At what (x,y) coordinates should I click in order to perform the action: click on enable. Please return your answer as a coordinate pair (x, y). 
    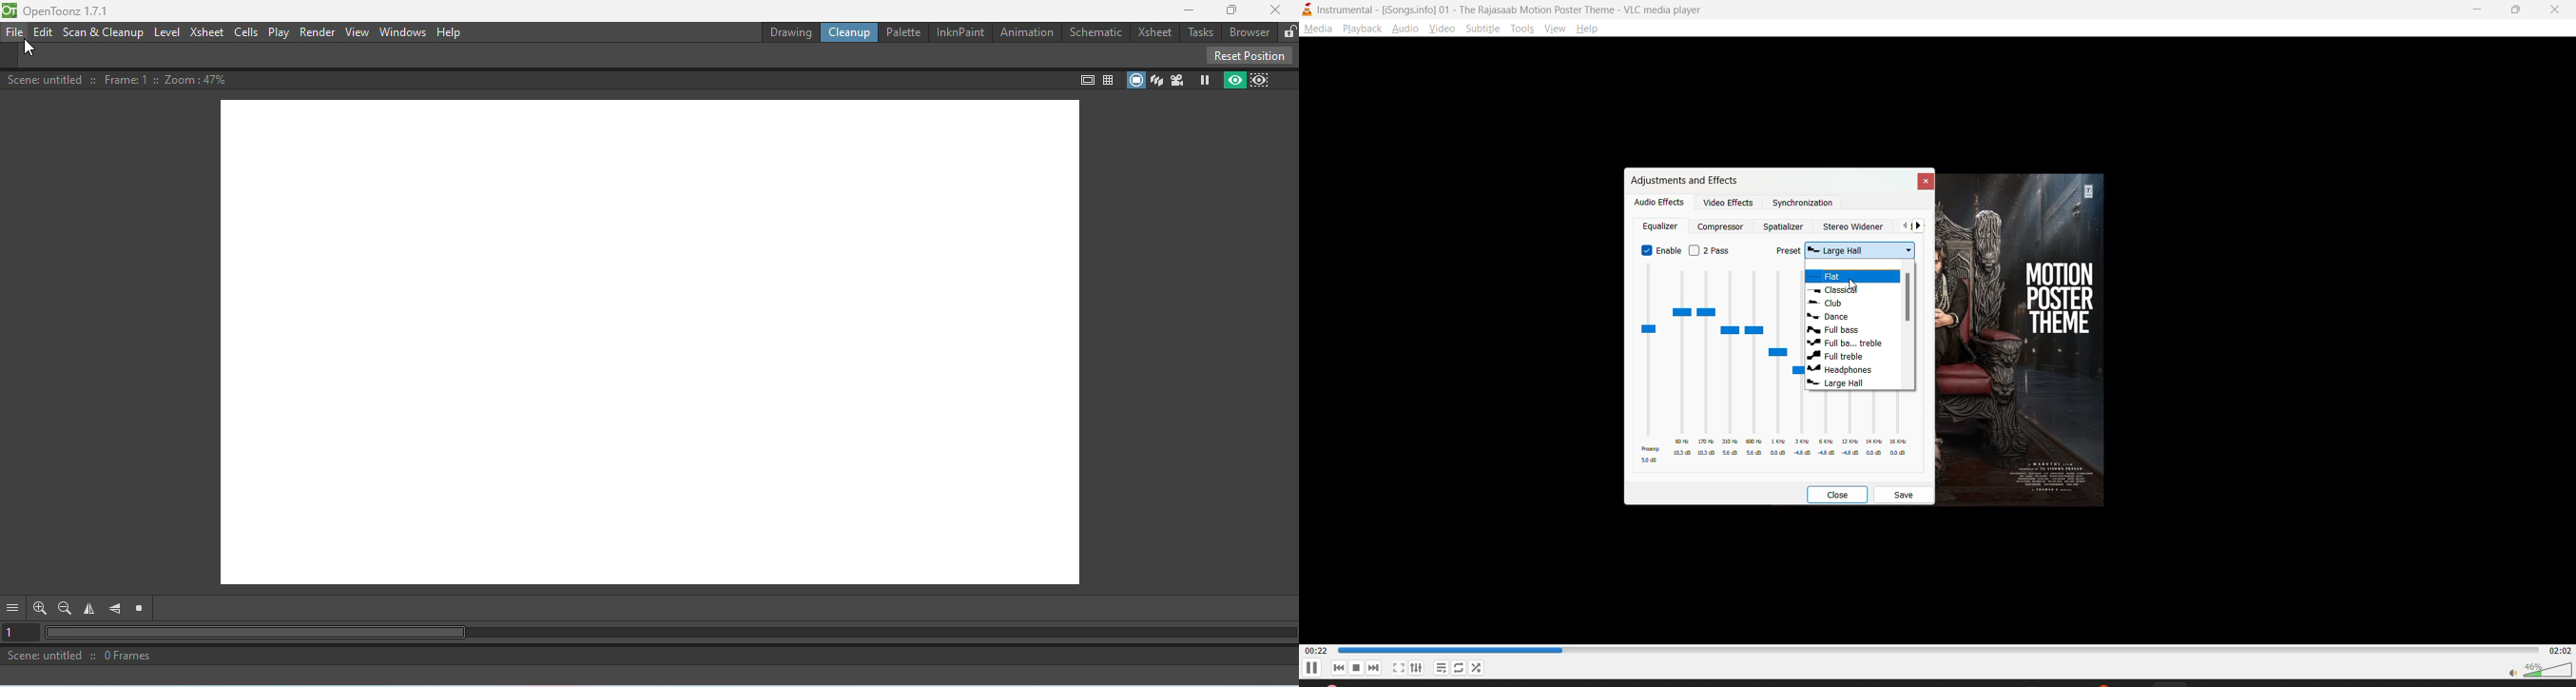
    Looking at the image, I should click on (1660, 249).